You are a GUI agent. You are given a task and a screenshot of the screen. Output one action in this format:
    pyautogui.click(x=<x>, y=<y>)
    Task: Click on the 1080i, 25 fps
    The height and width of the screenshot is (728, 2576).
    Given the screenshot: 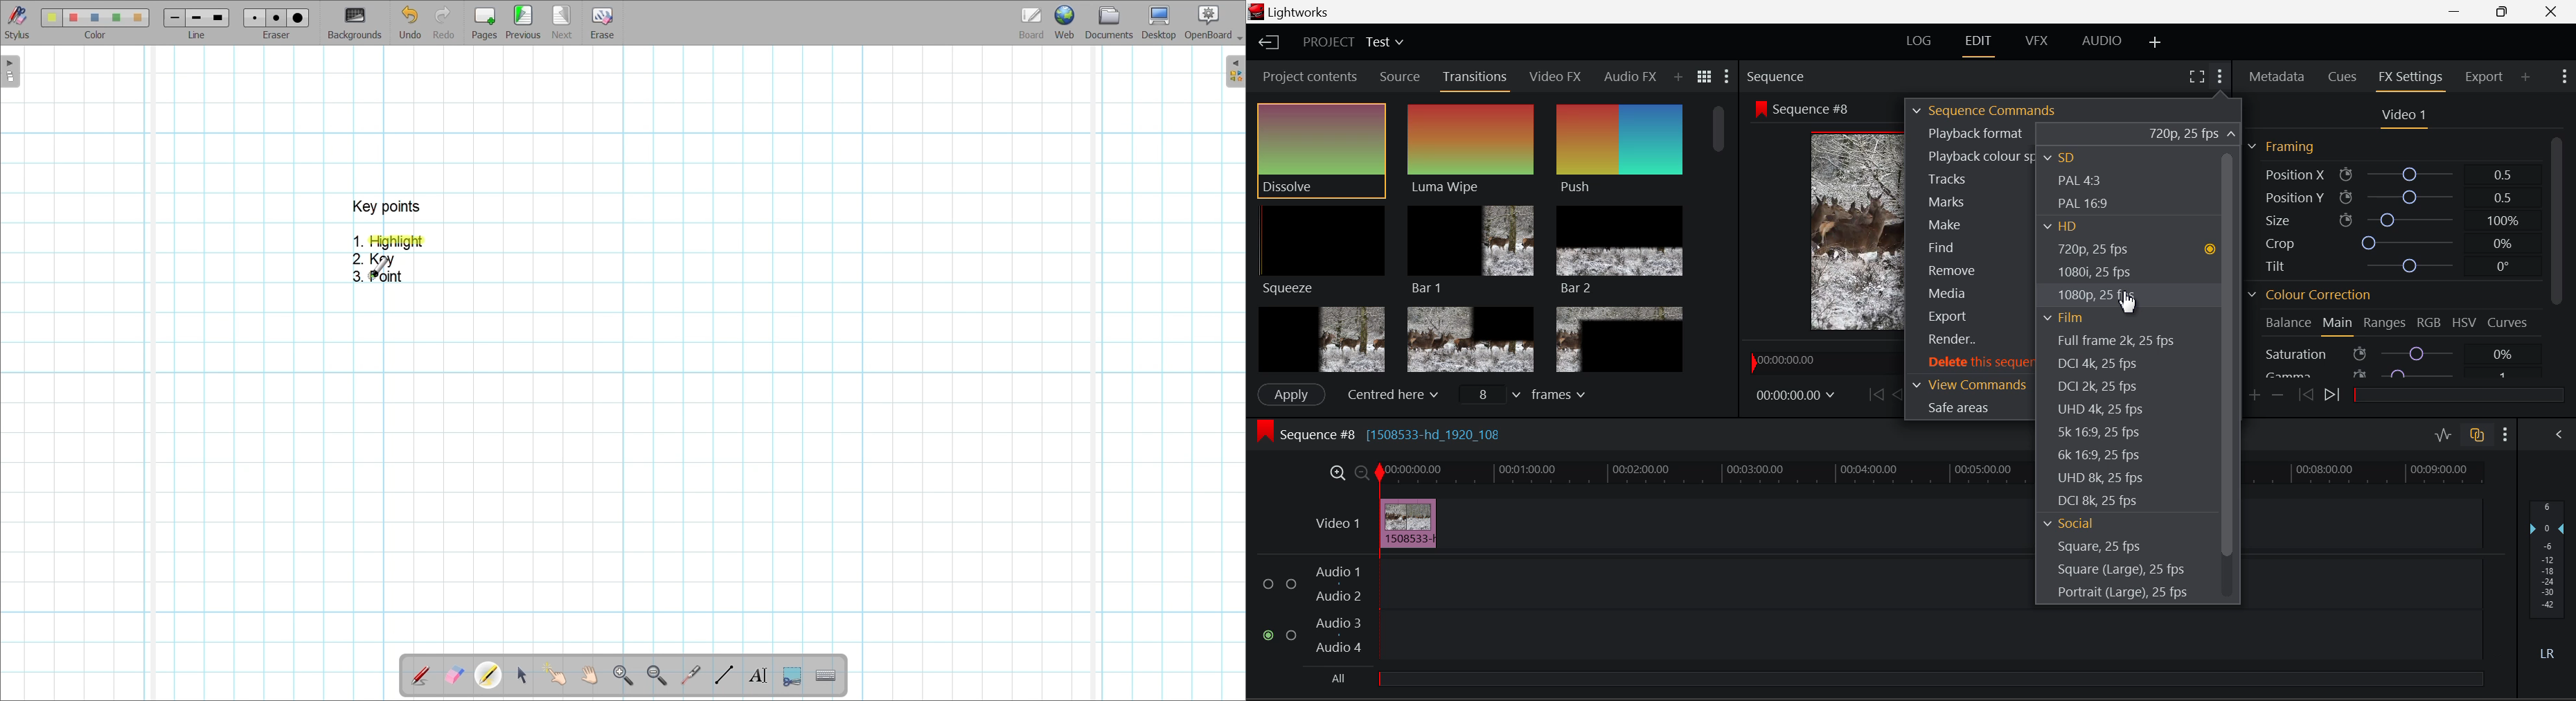 What is the action you would take?
    pyautogui.click(x=2095, y=272)
    